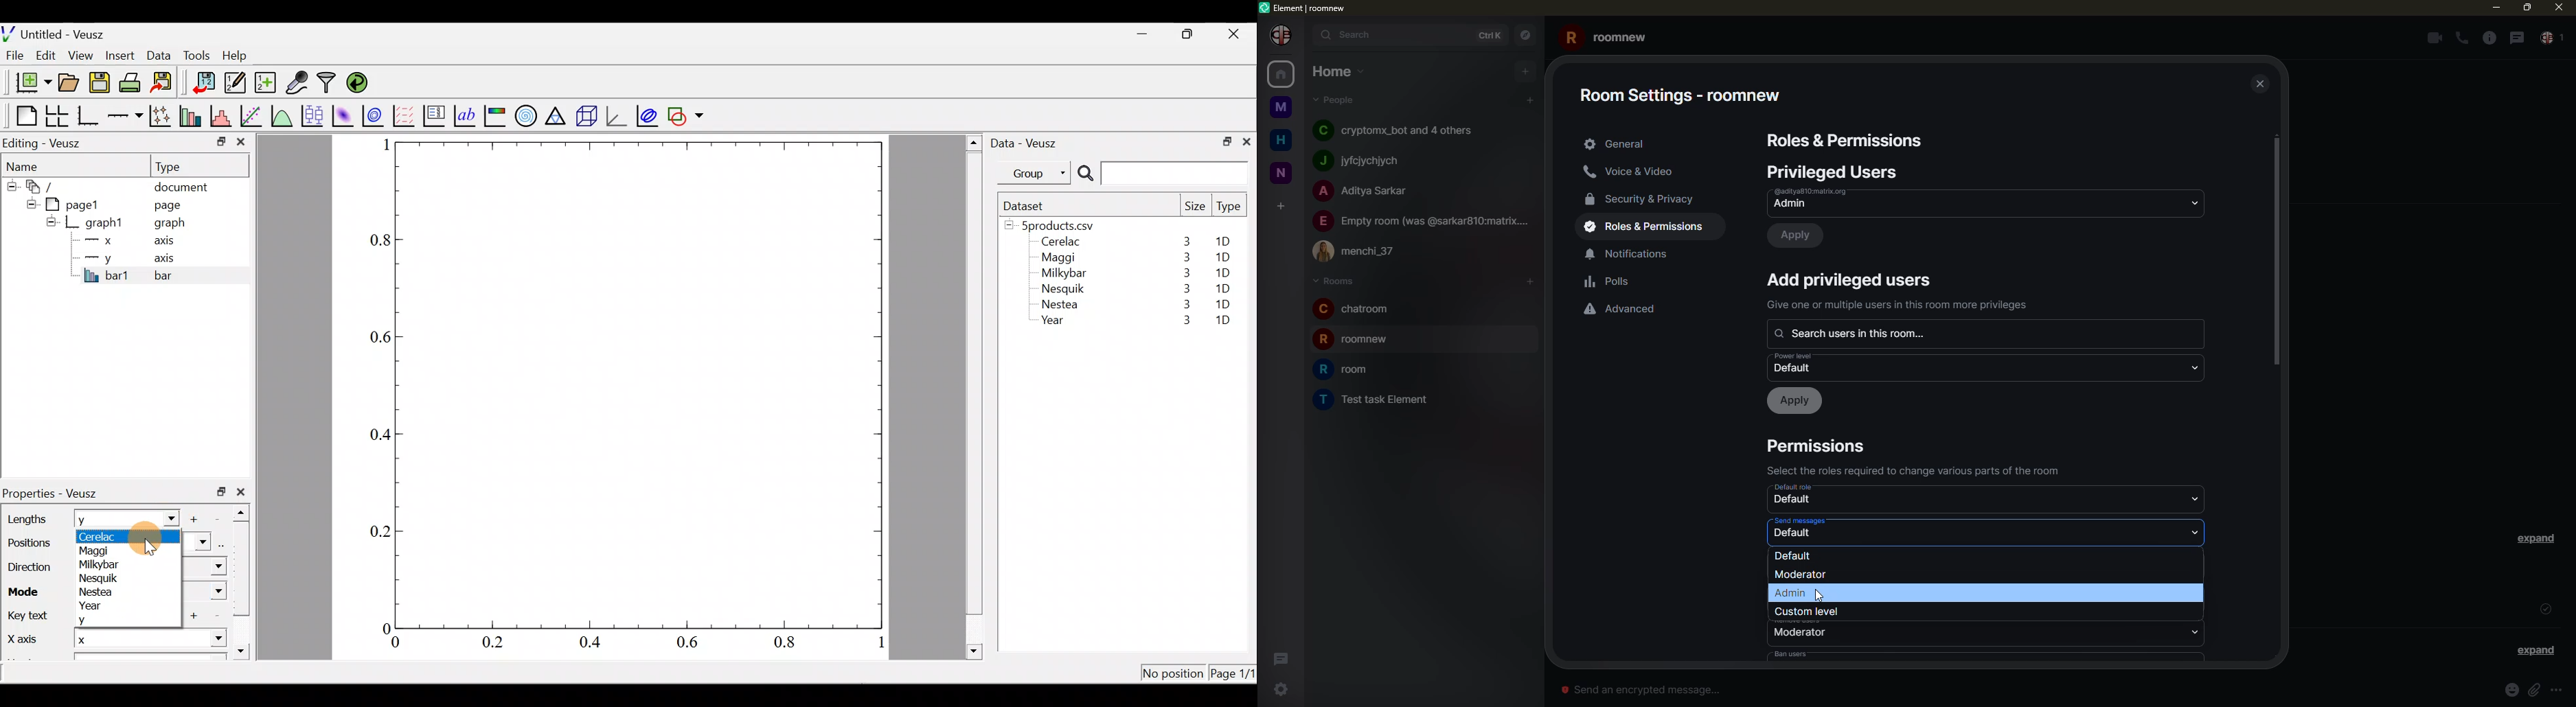  What do you see at coordinates (1920, 470) in the screenshot?
I see `select the roles required` at bounding box center [1920, 470].